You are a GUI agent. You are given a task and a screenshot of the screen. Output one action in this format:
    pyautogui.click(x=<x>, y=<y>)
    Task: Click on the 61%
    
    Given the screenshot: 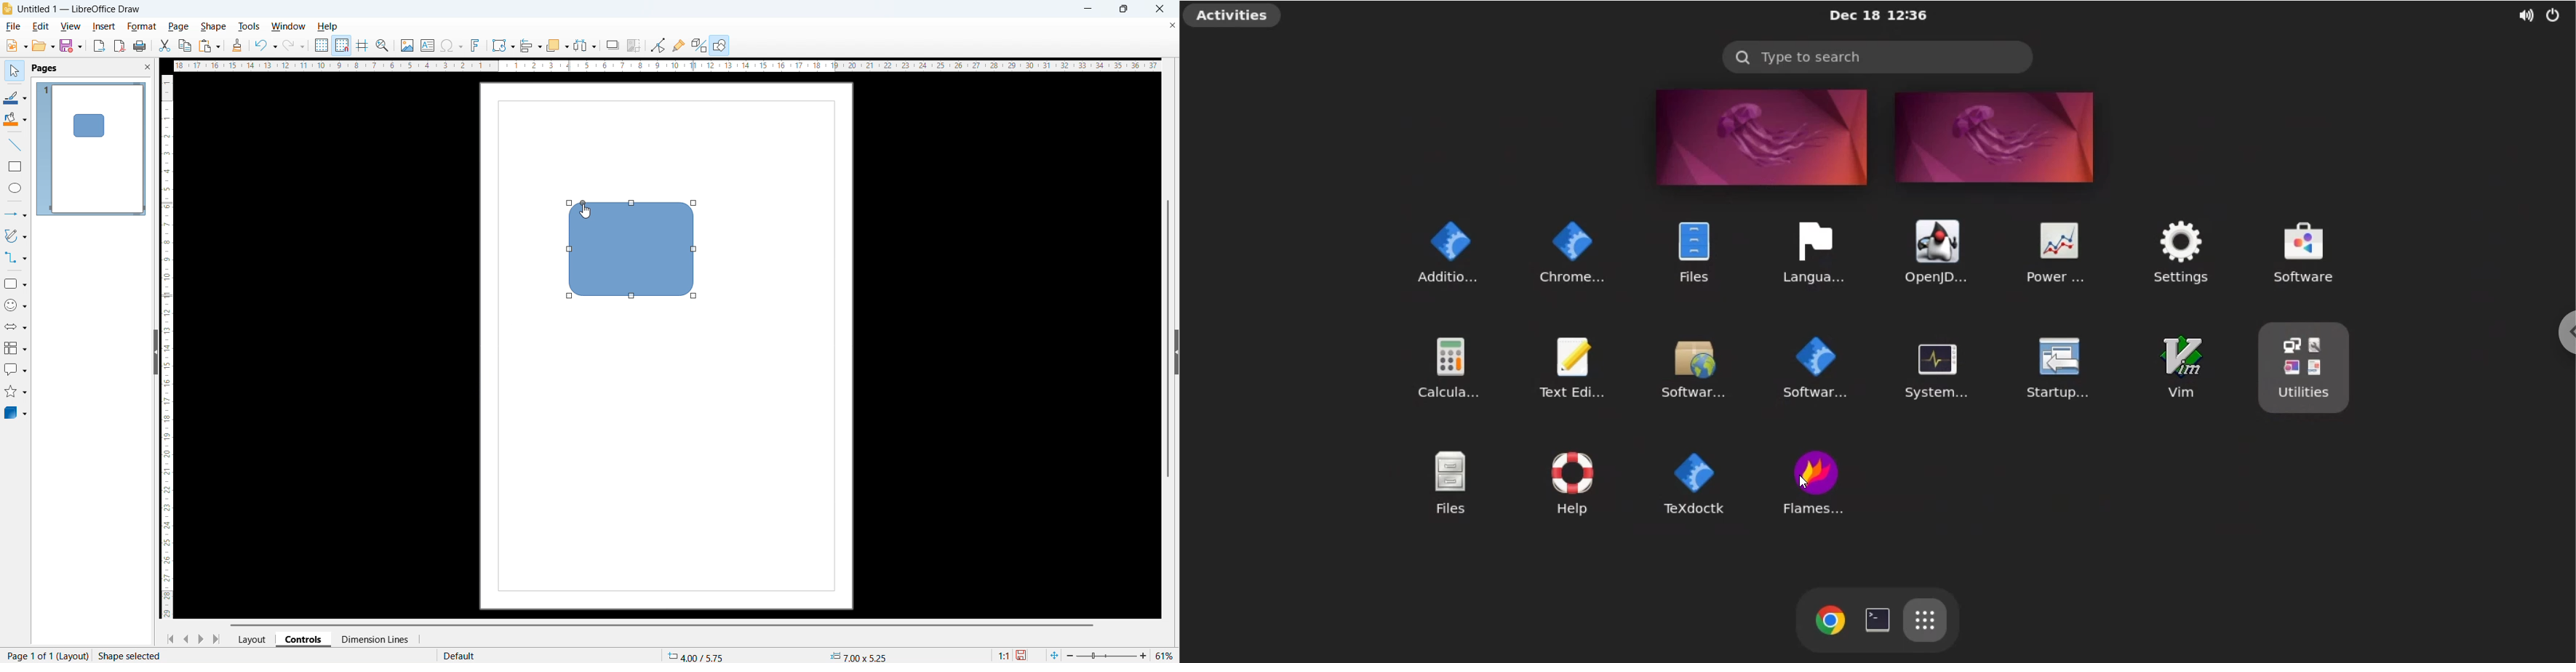 What is the action you would take?
    pyautogui.click(x=1165, y=656)
    